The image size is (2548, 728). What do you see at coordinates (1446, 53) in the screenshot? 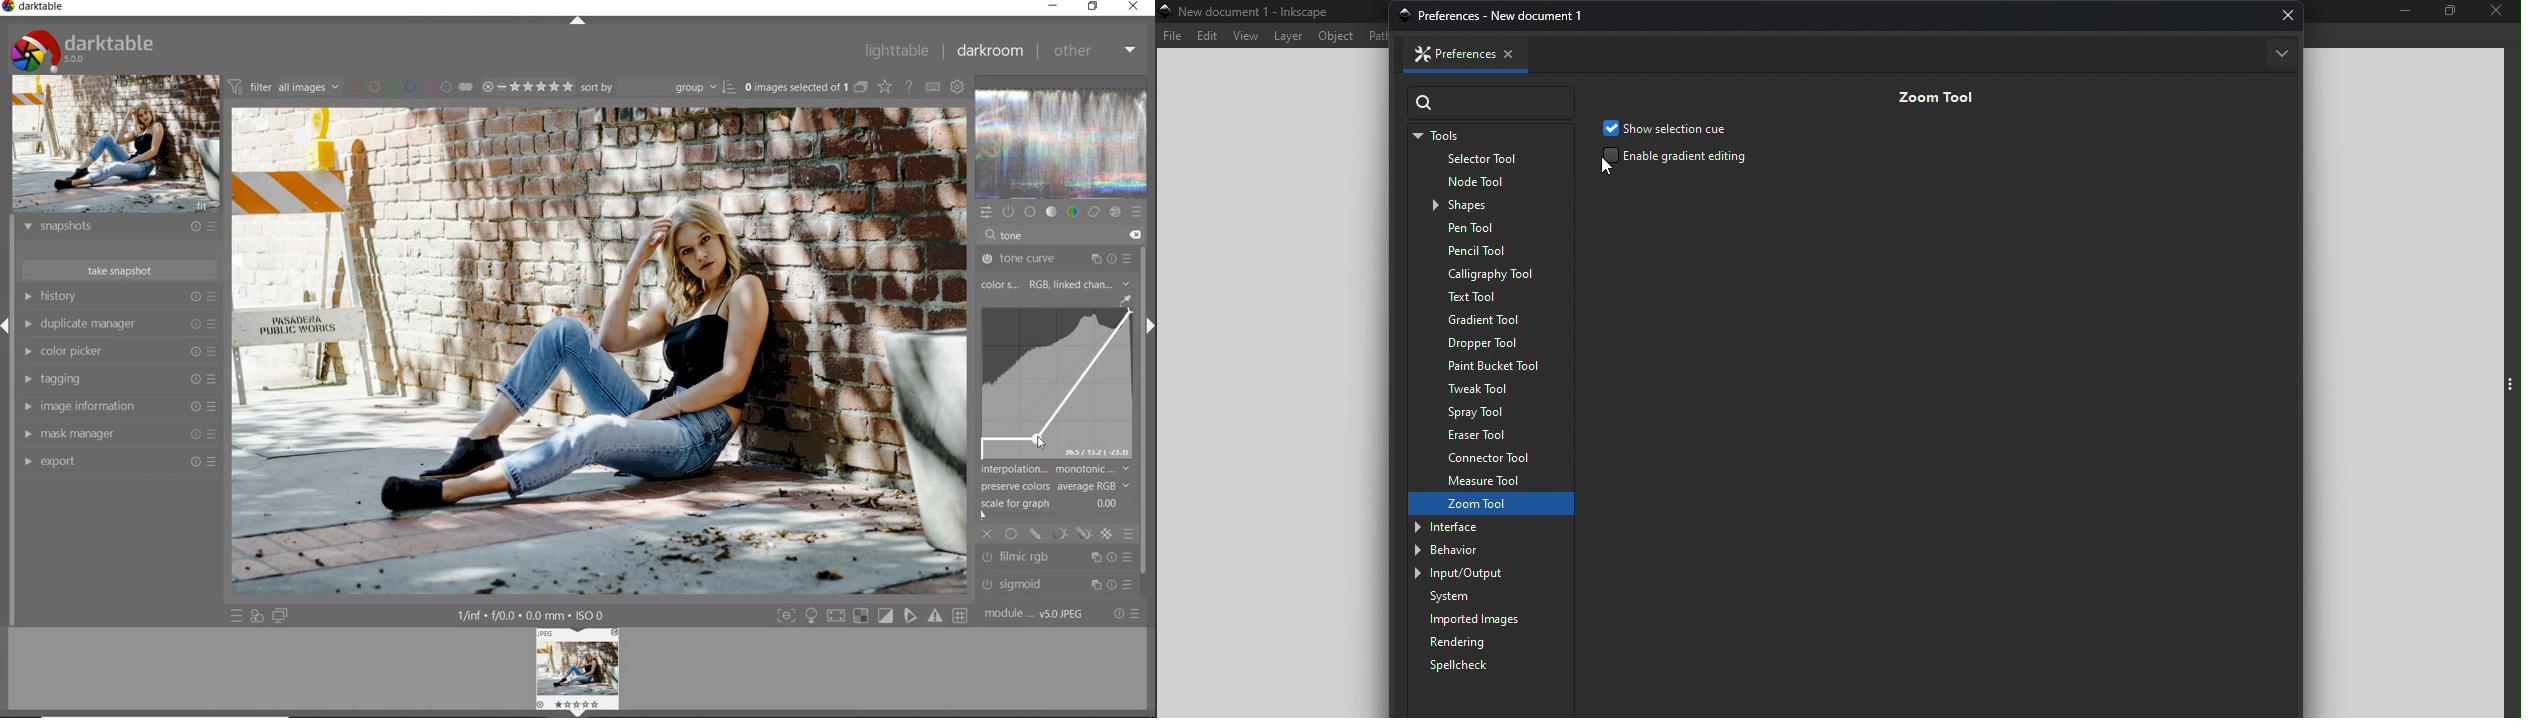
I see `Preferences` at bounding box center [1446, 53].